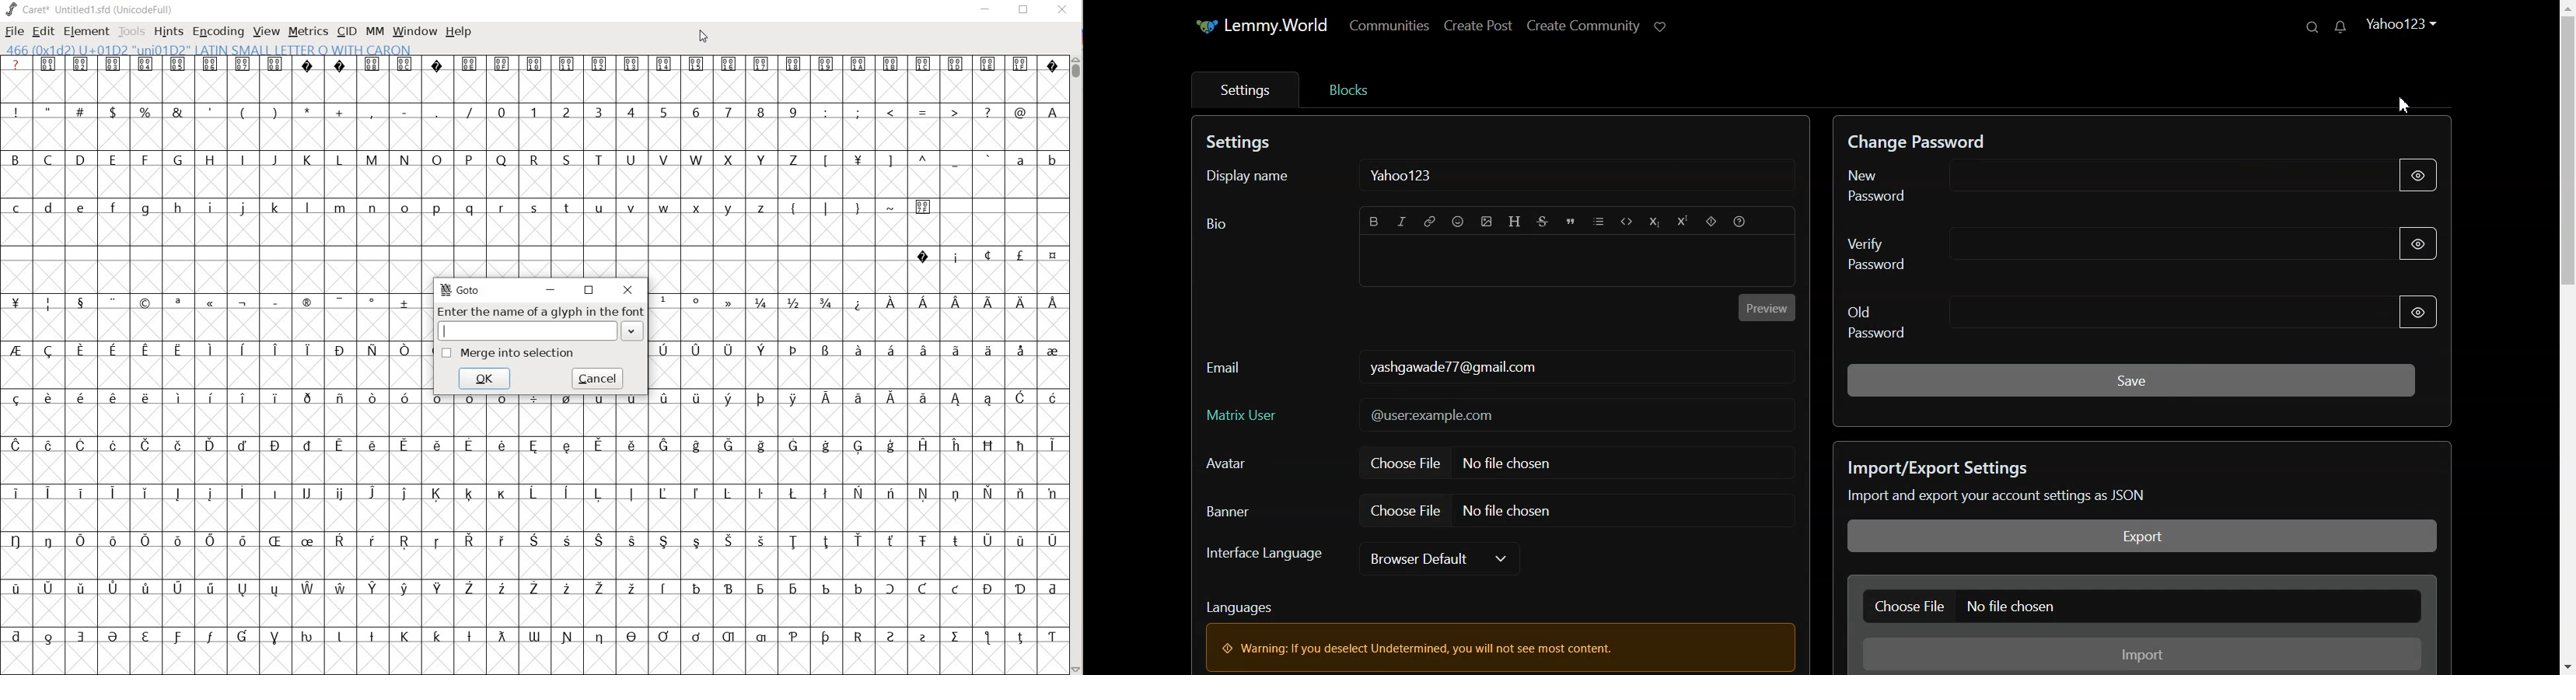 The height and width of the screenshot is (700, 2576). What do you see at coordinates (1658, 26) in the screenshot?
I see `Support lemmy` at bounding box center [1658, 26].